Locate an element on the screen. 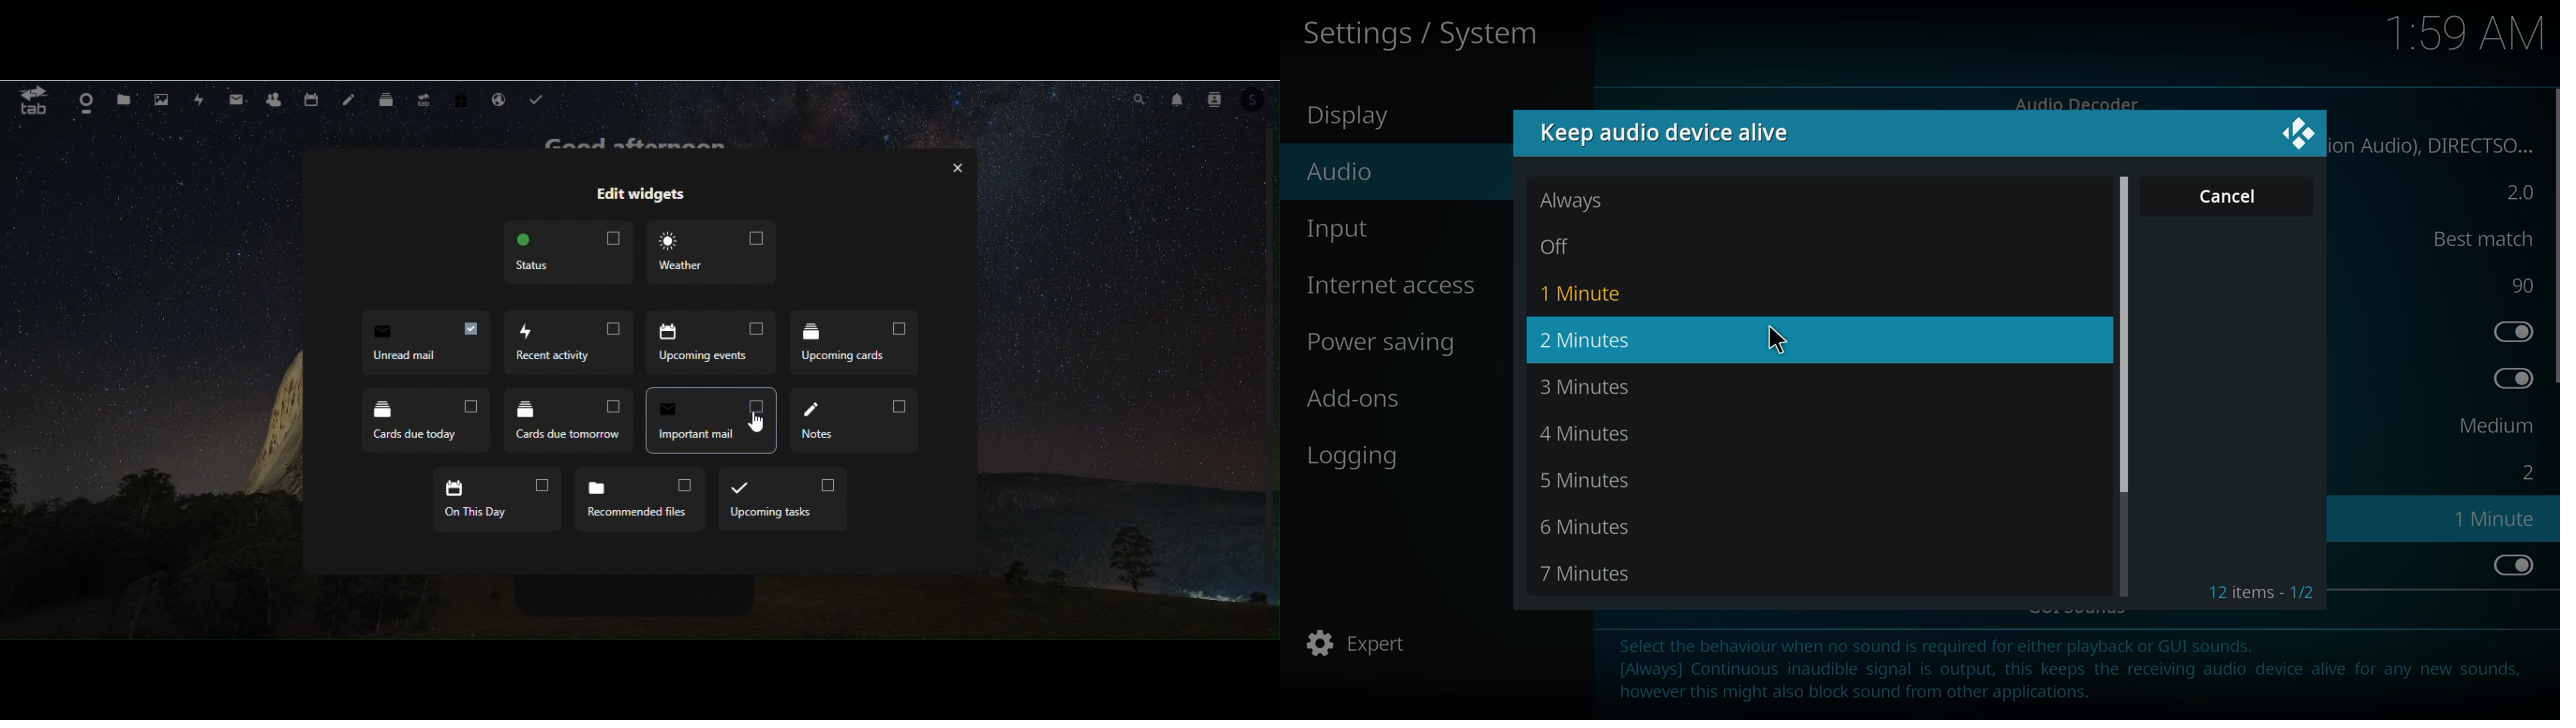  calendar is located at coordinates (310, 99).